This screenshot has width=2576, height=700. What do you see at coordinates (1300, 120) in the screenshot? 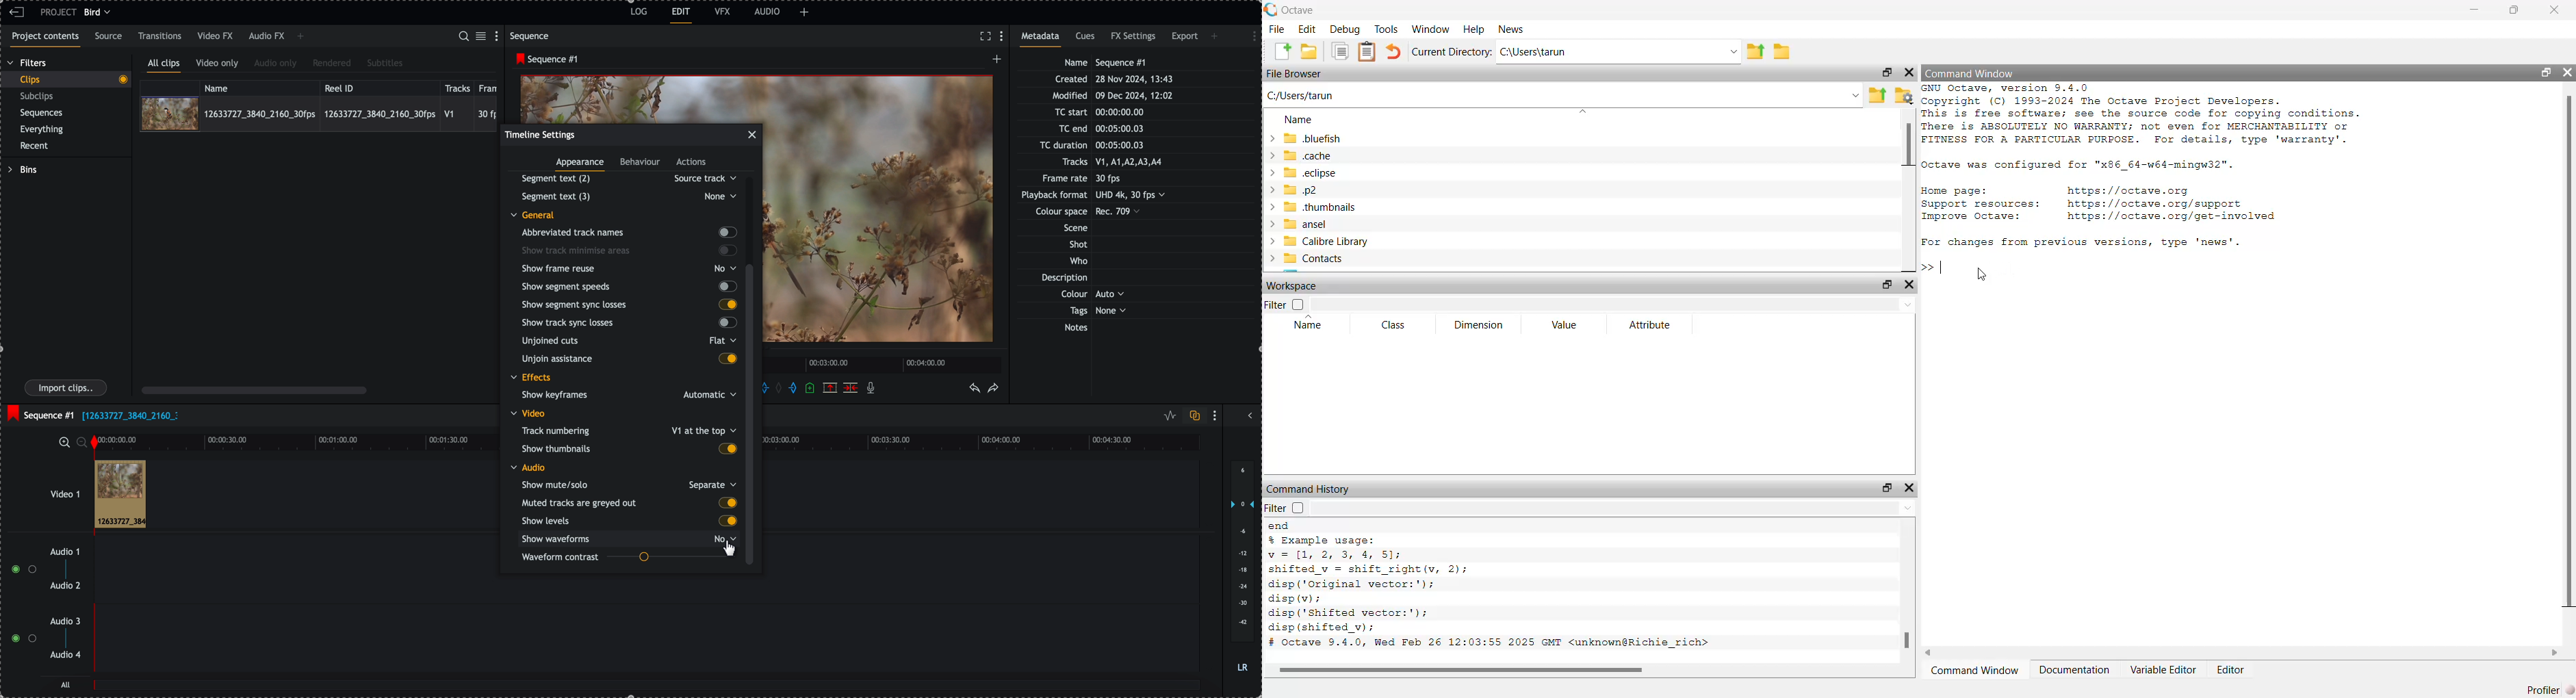
I see `name` at bounding box center [1300, 120].